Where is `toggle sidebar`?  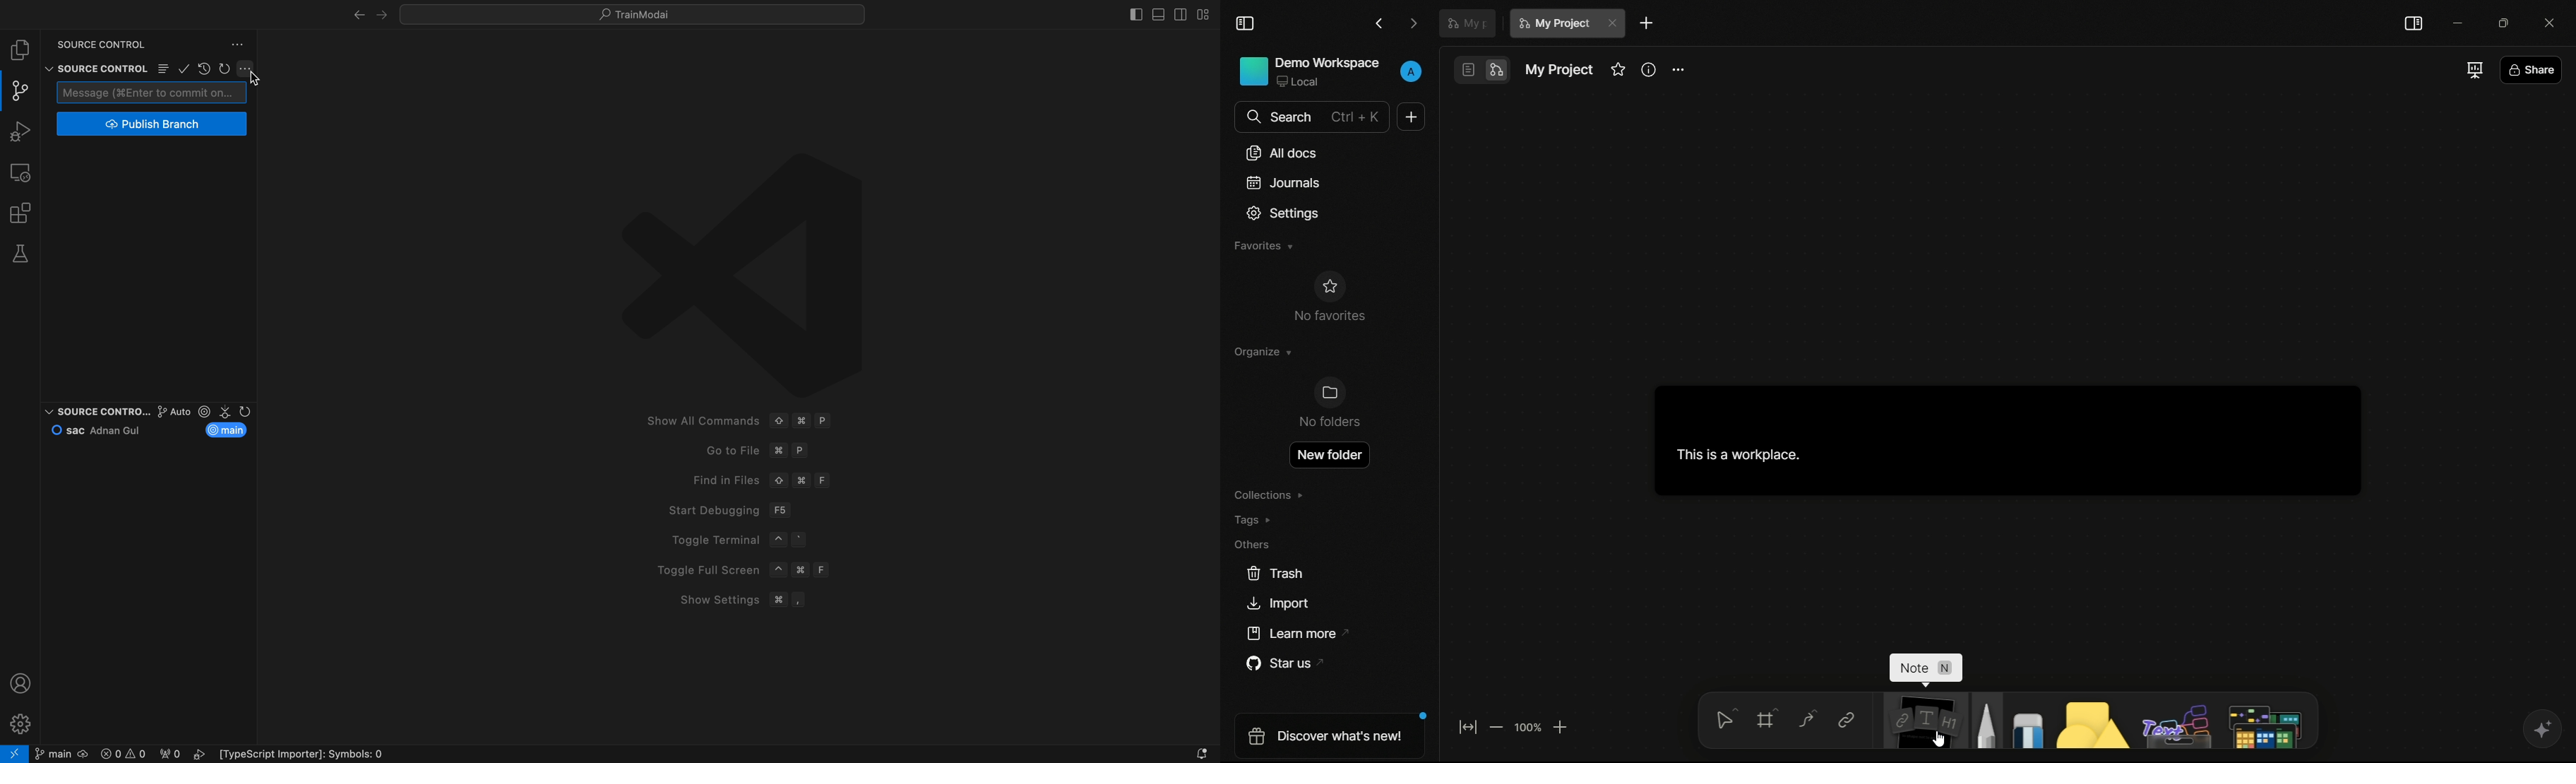 toggle sidebar is located at coordinates (1248, 22).